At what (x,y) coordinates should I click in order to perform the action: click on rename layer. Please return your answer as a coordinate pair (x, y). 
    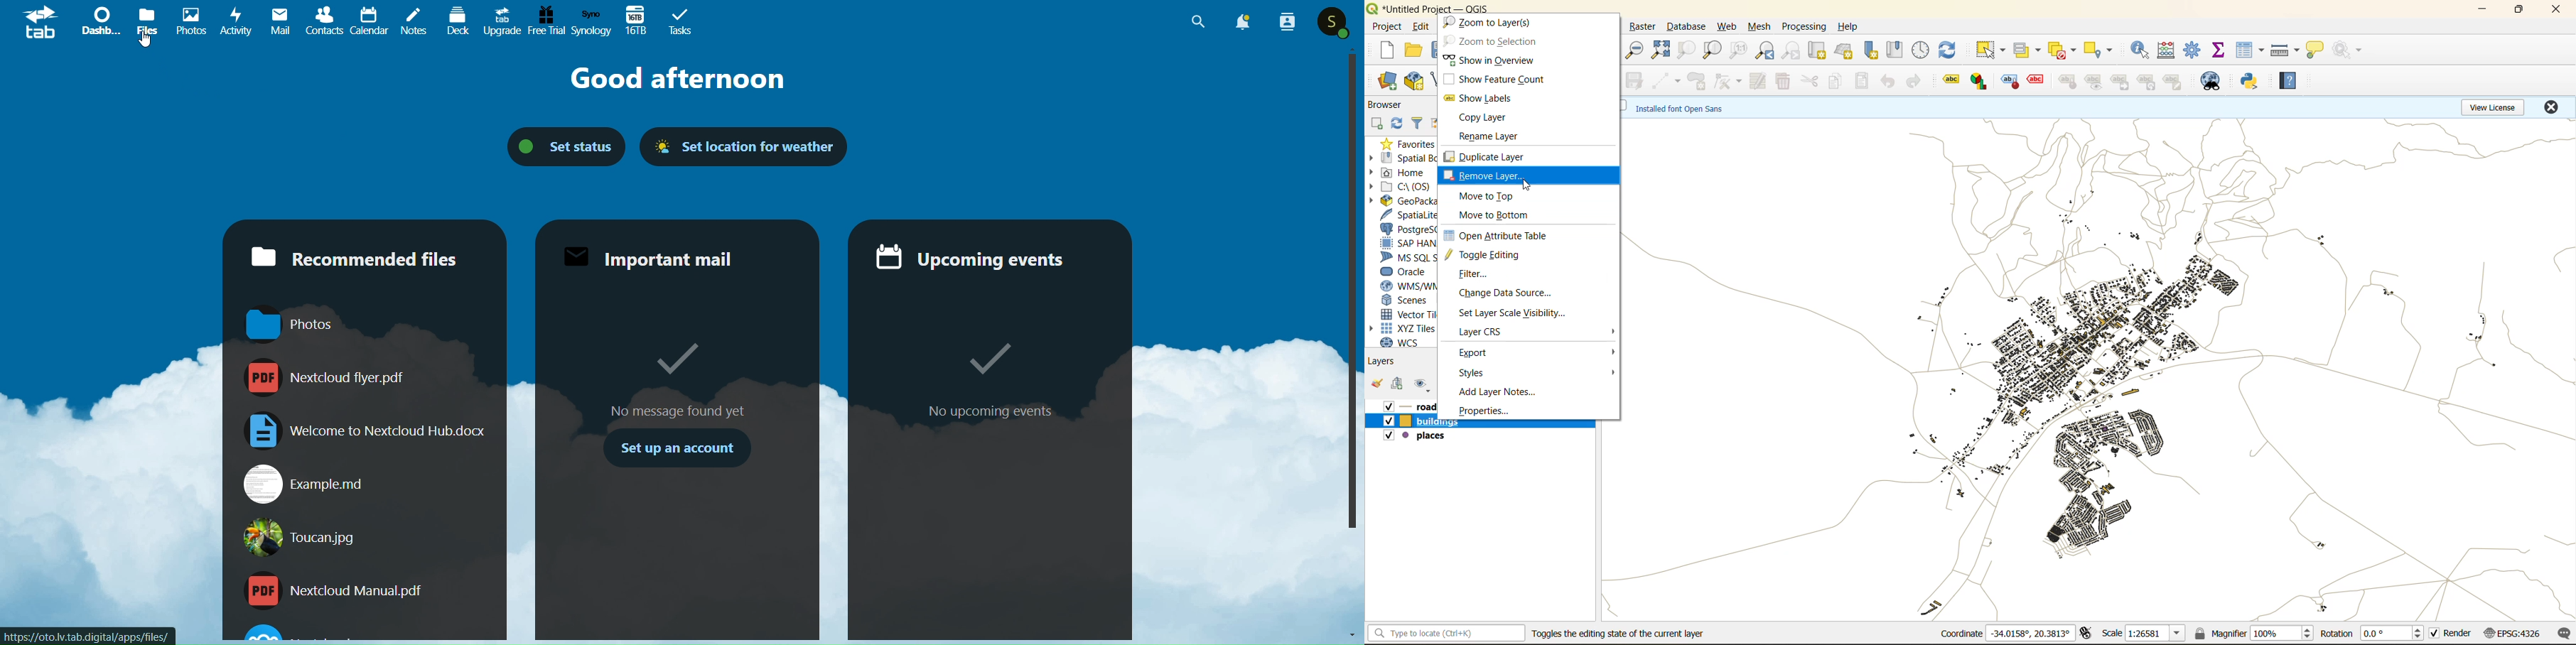
    Looking at the image, I should click on (1494, 138).